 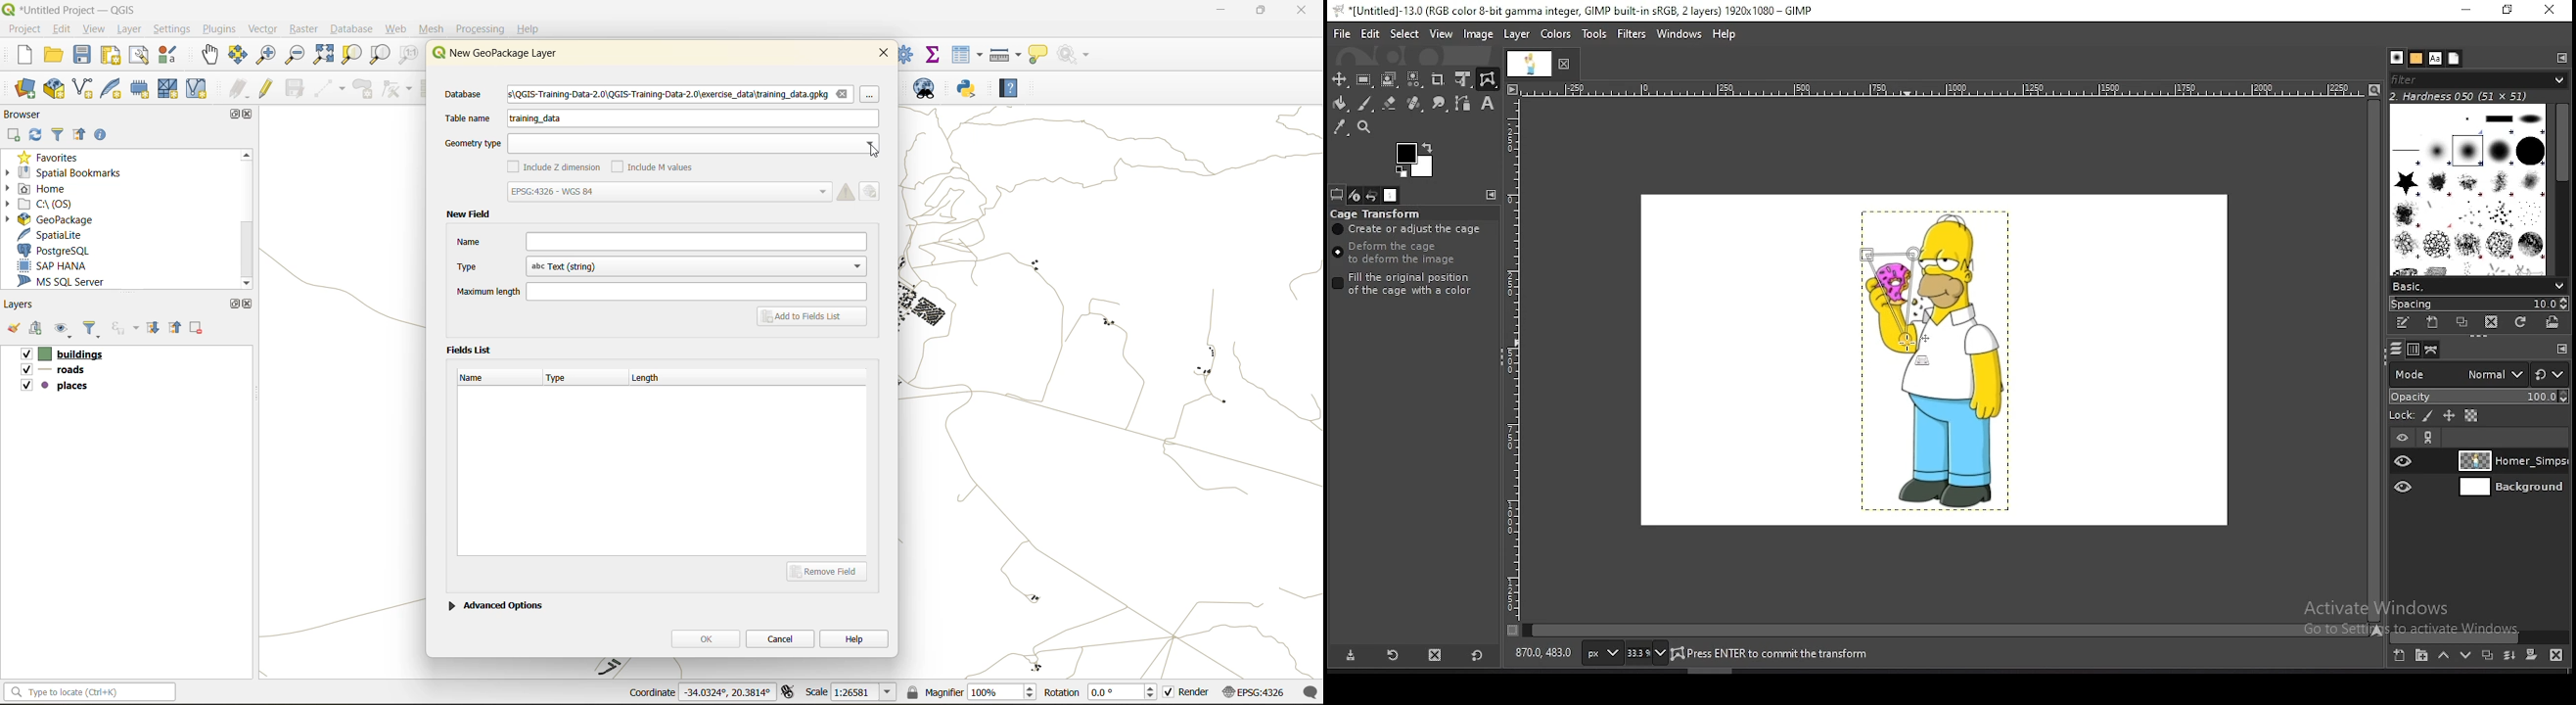 I want to click on mesh, so click(x=170, y=88).